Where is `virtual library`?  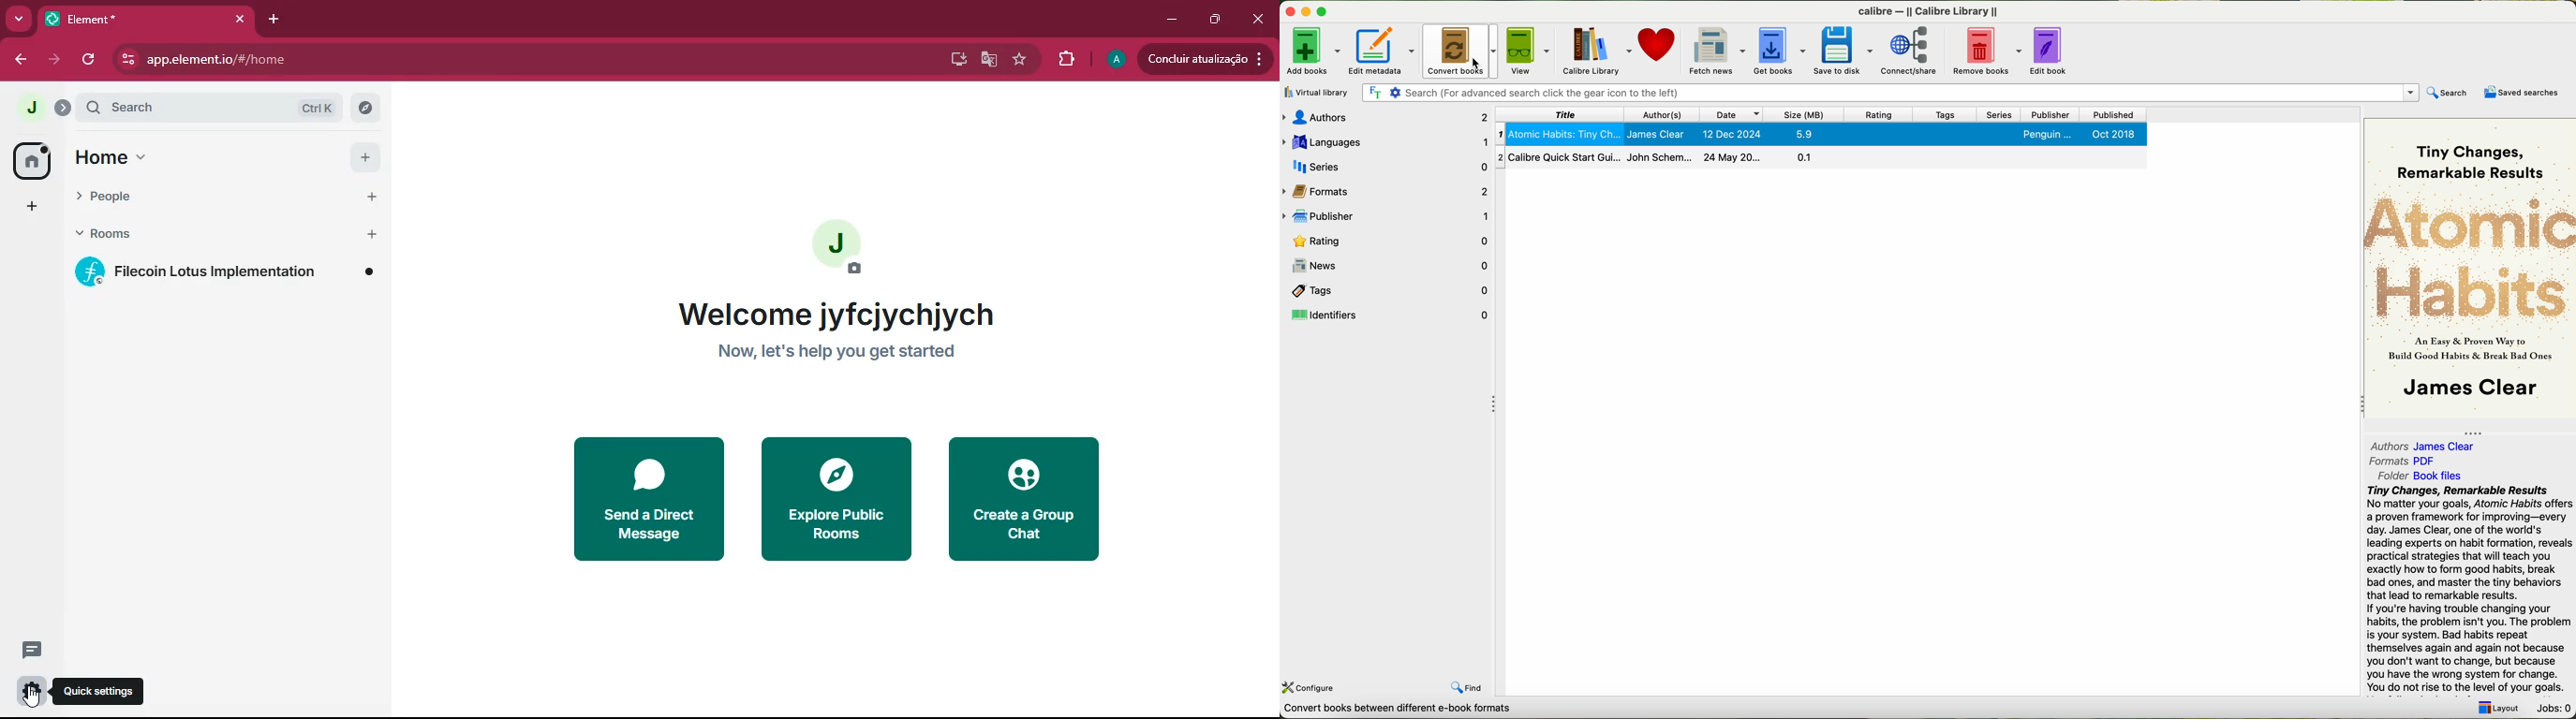 virtual library is located at coordinates (1317, 92).